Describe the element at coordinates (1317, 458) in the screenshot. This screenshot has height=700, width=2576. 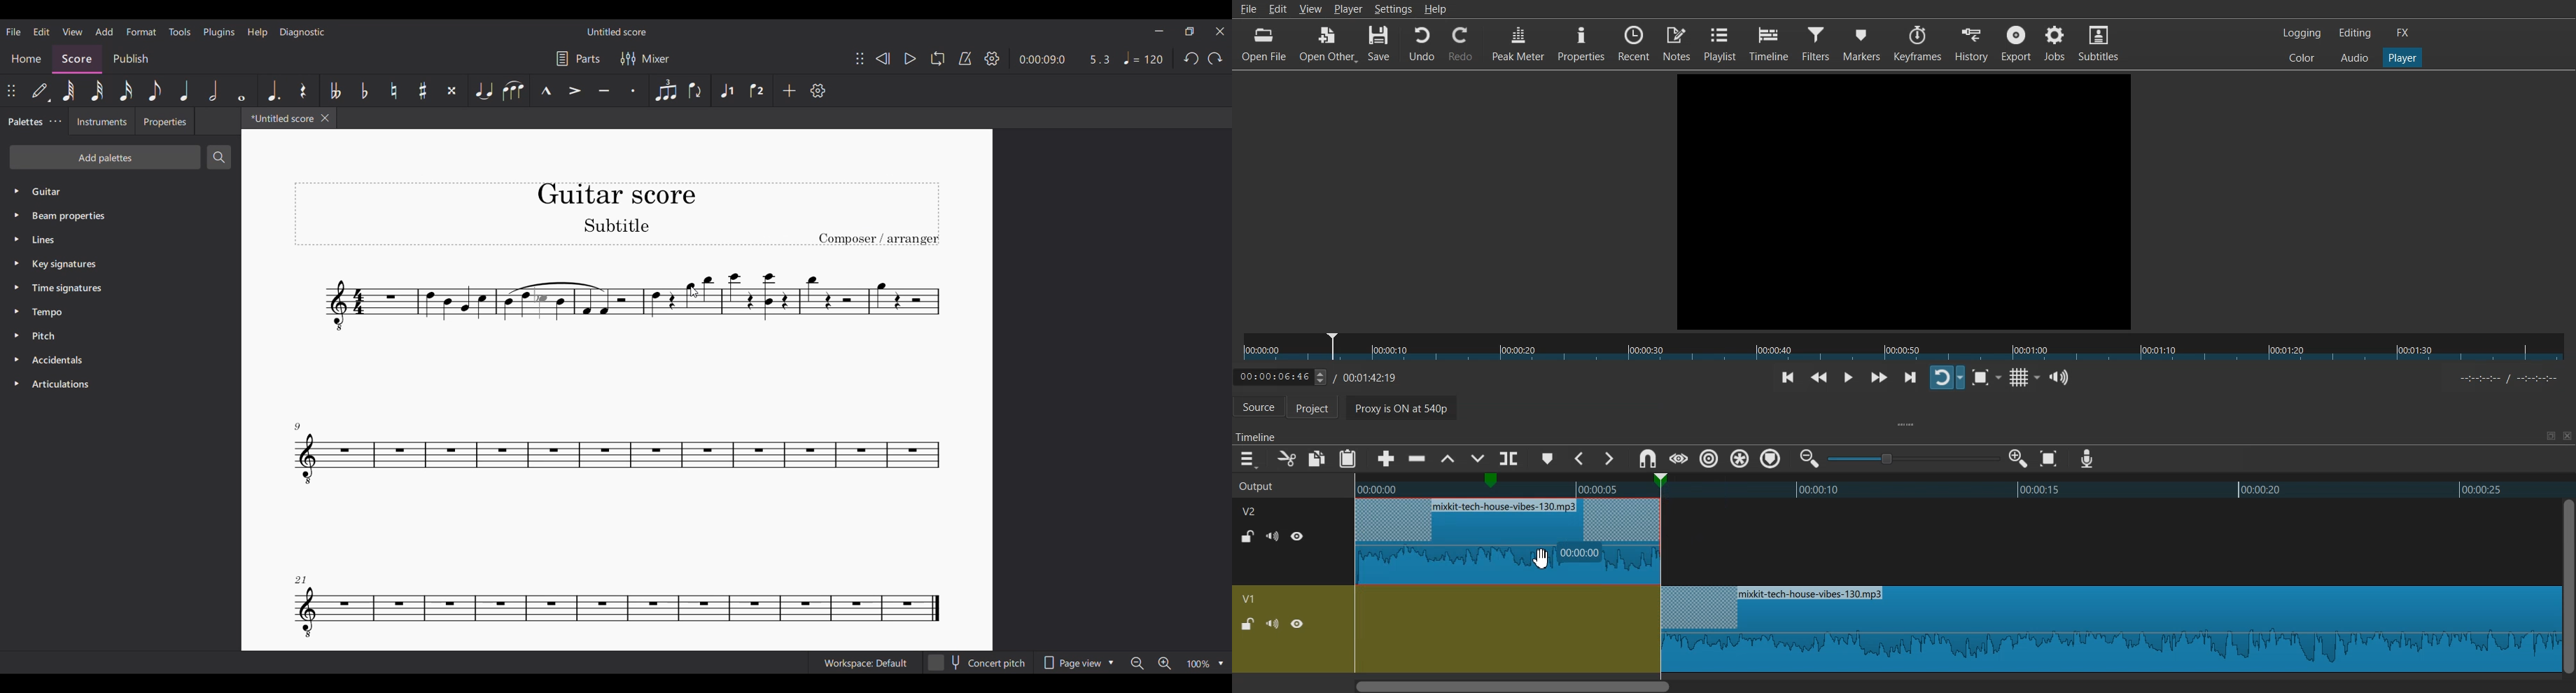
I see `Copy` at that location.